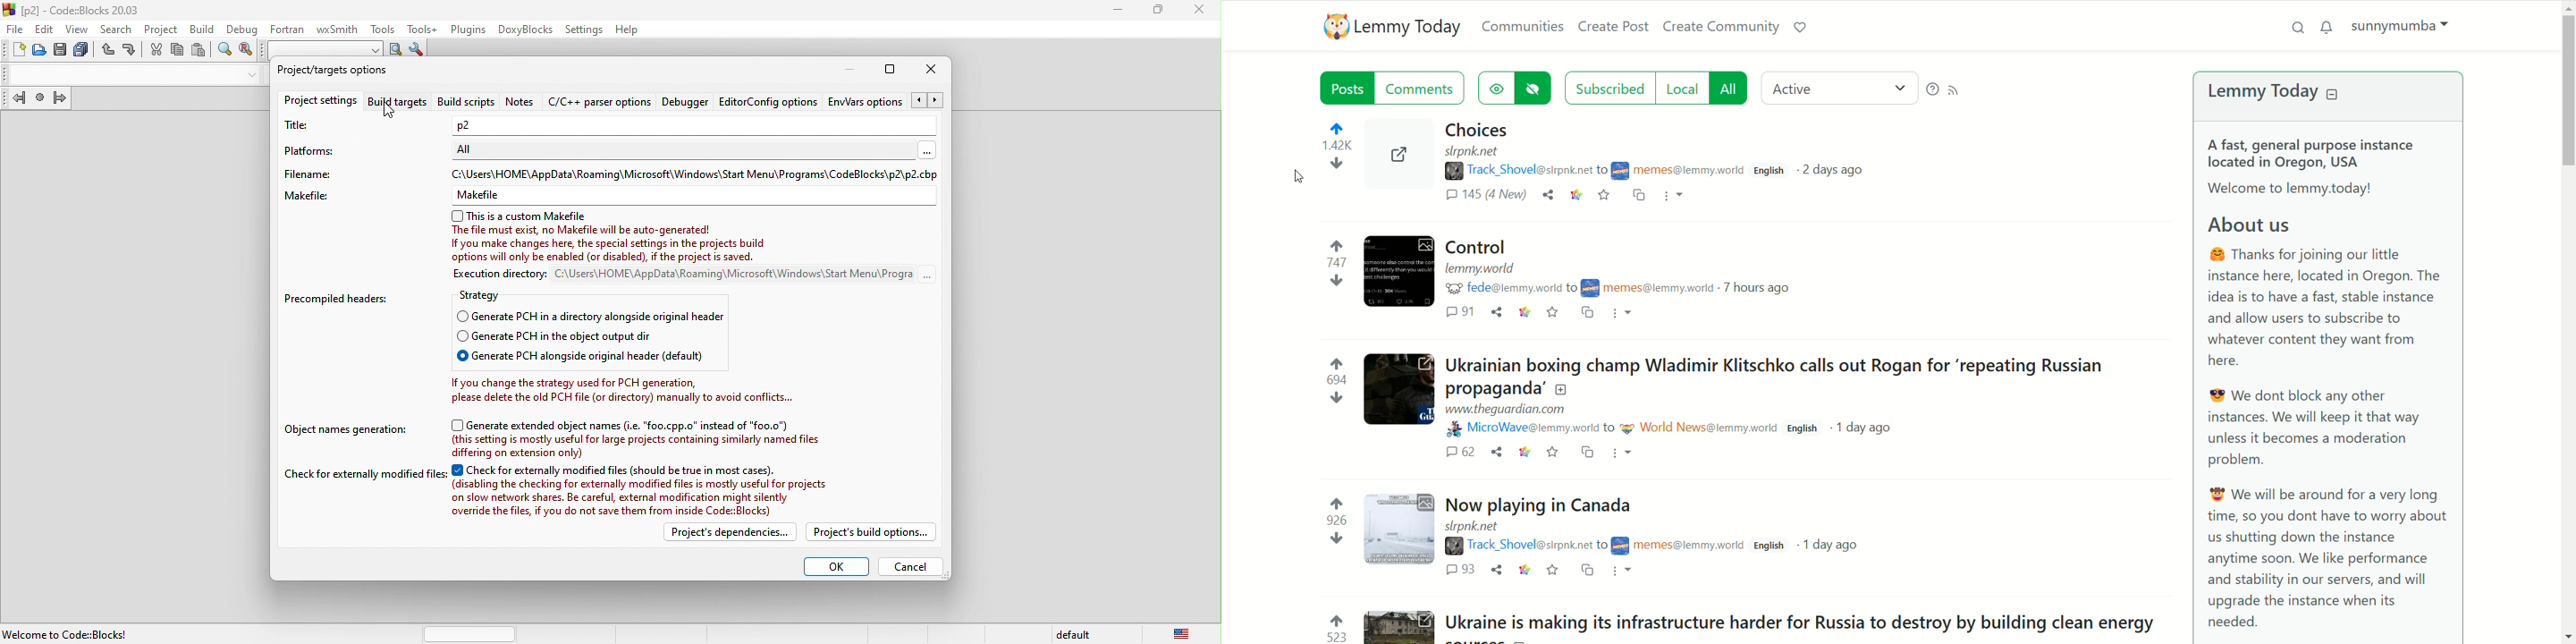  Describe the element at coordinates (1932, 90) in the screenshot. I see `help` at that location.